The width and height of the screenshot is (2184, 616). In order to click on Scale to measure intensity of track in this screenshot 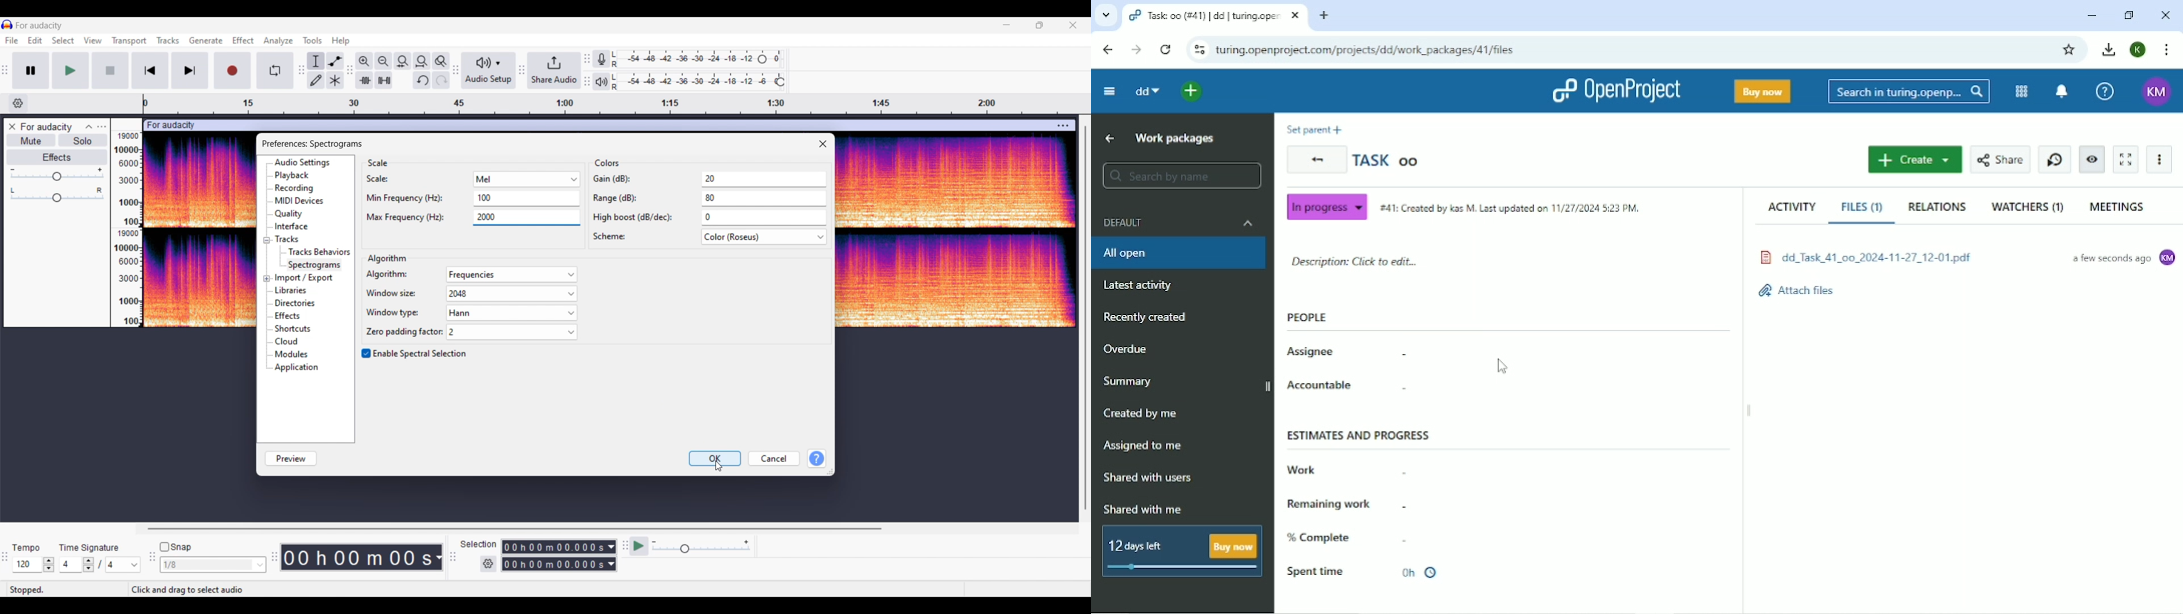, I will do `click(126, 229)`.